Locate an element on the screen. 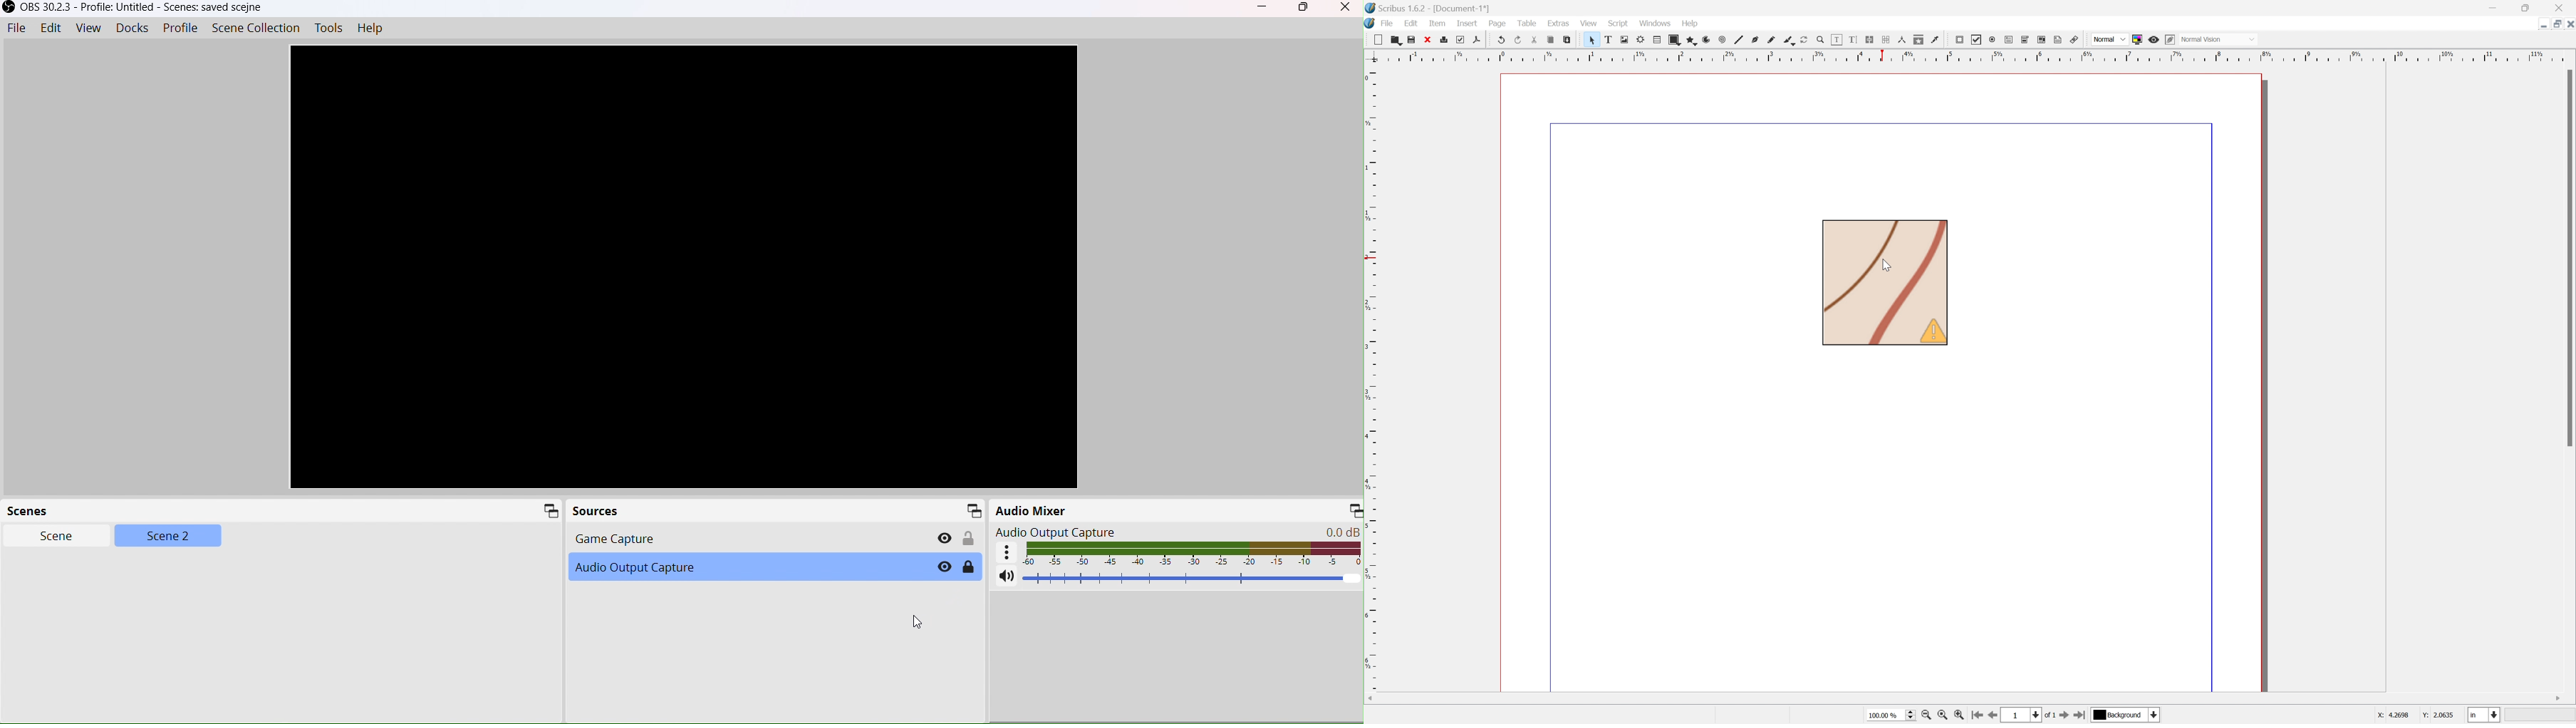  Save as PDF is located at coordinates (1481, 40).